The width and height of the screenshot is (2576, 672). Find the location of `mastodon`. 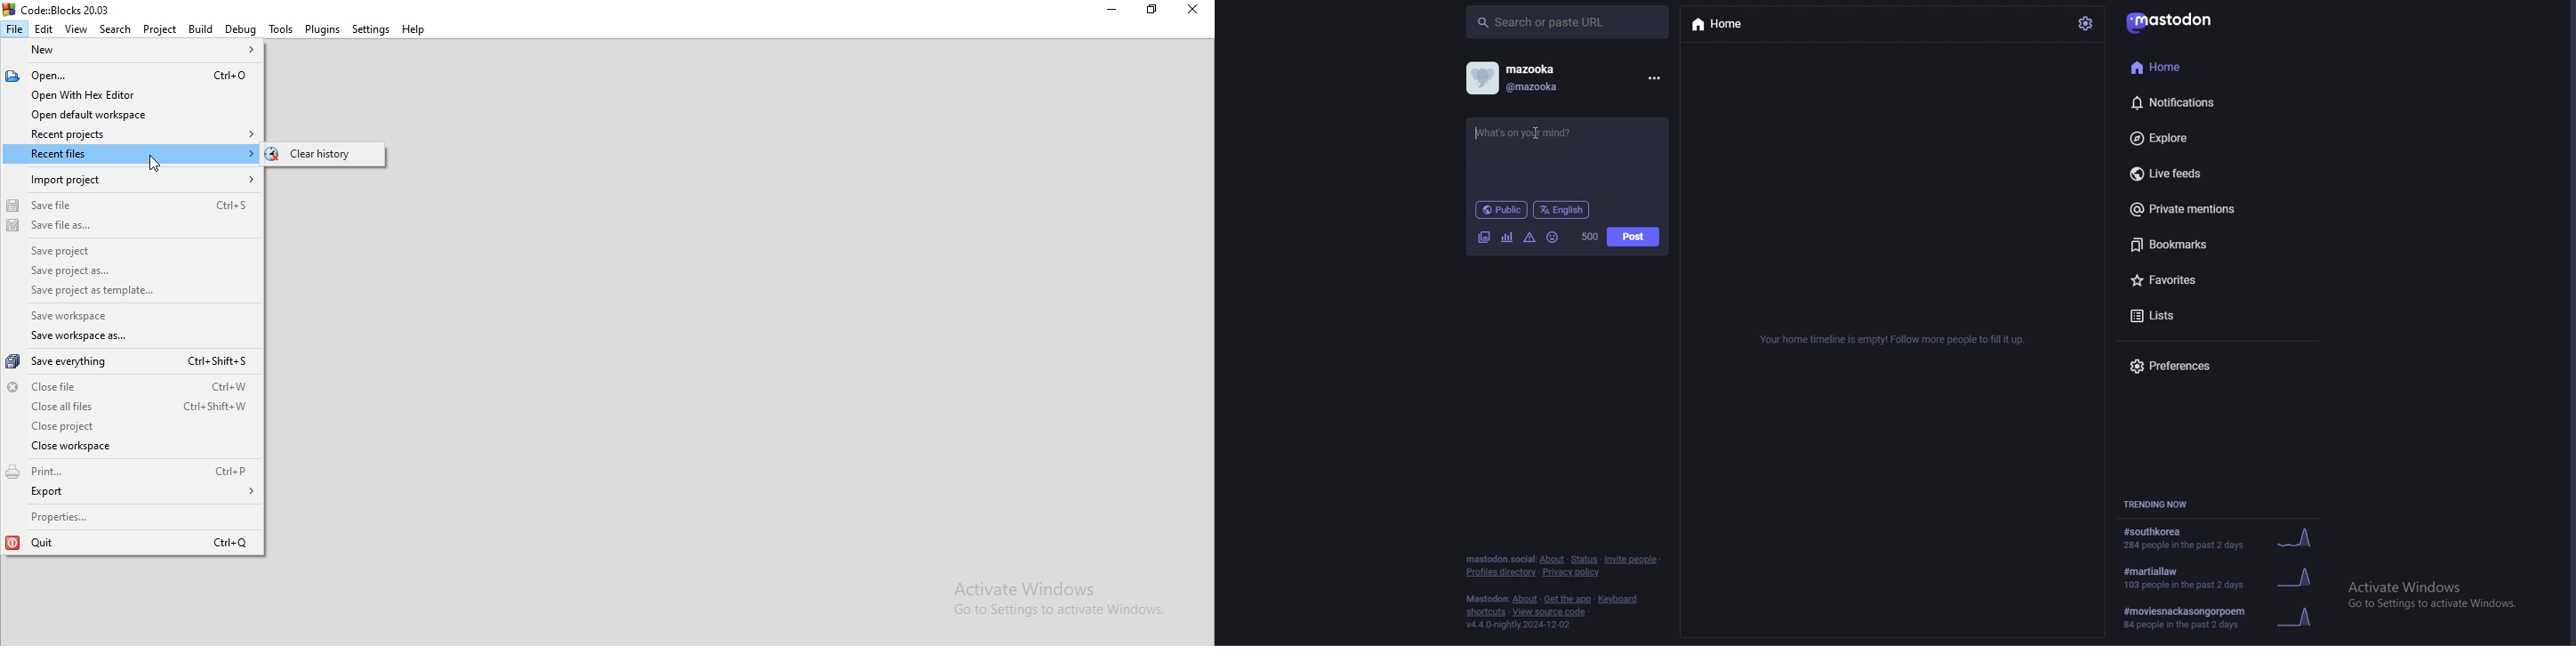

mastodon is located at coordinates (1484, 599).